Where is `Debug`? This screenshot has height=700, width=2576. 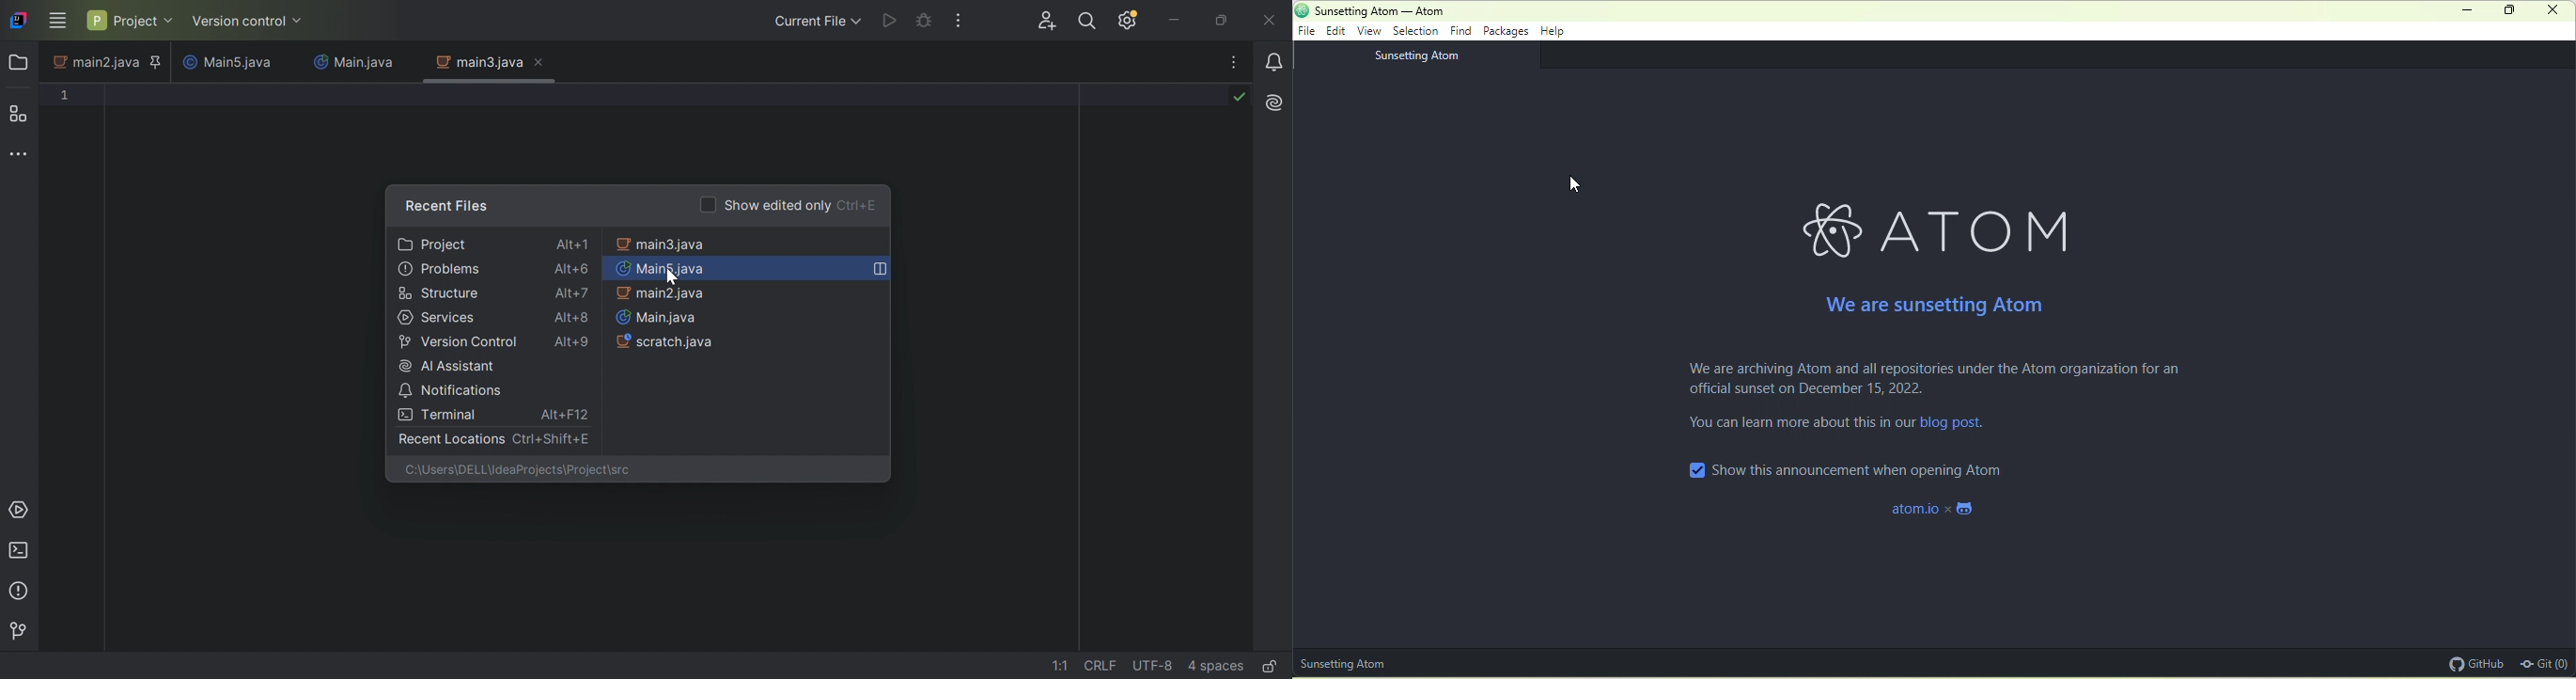 Debug is located at coordinates (923, 20).